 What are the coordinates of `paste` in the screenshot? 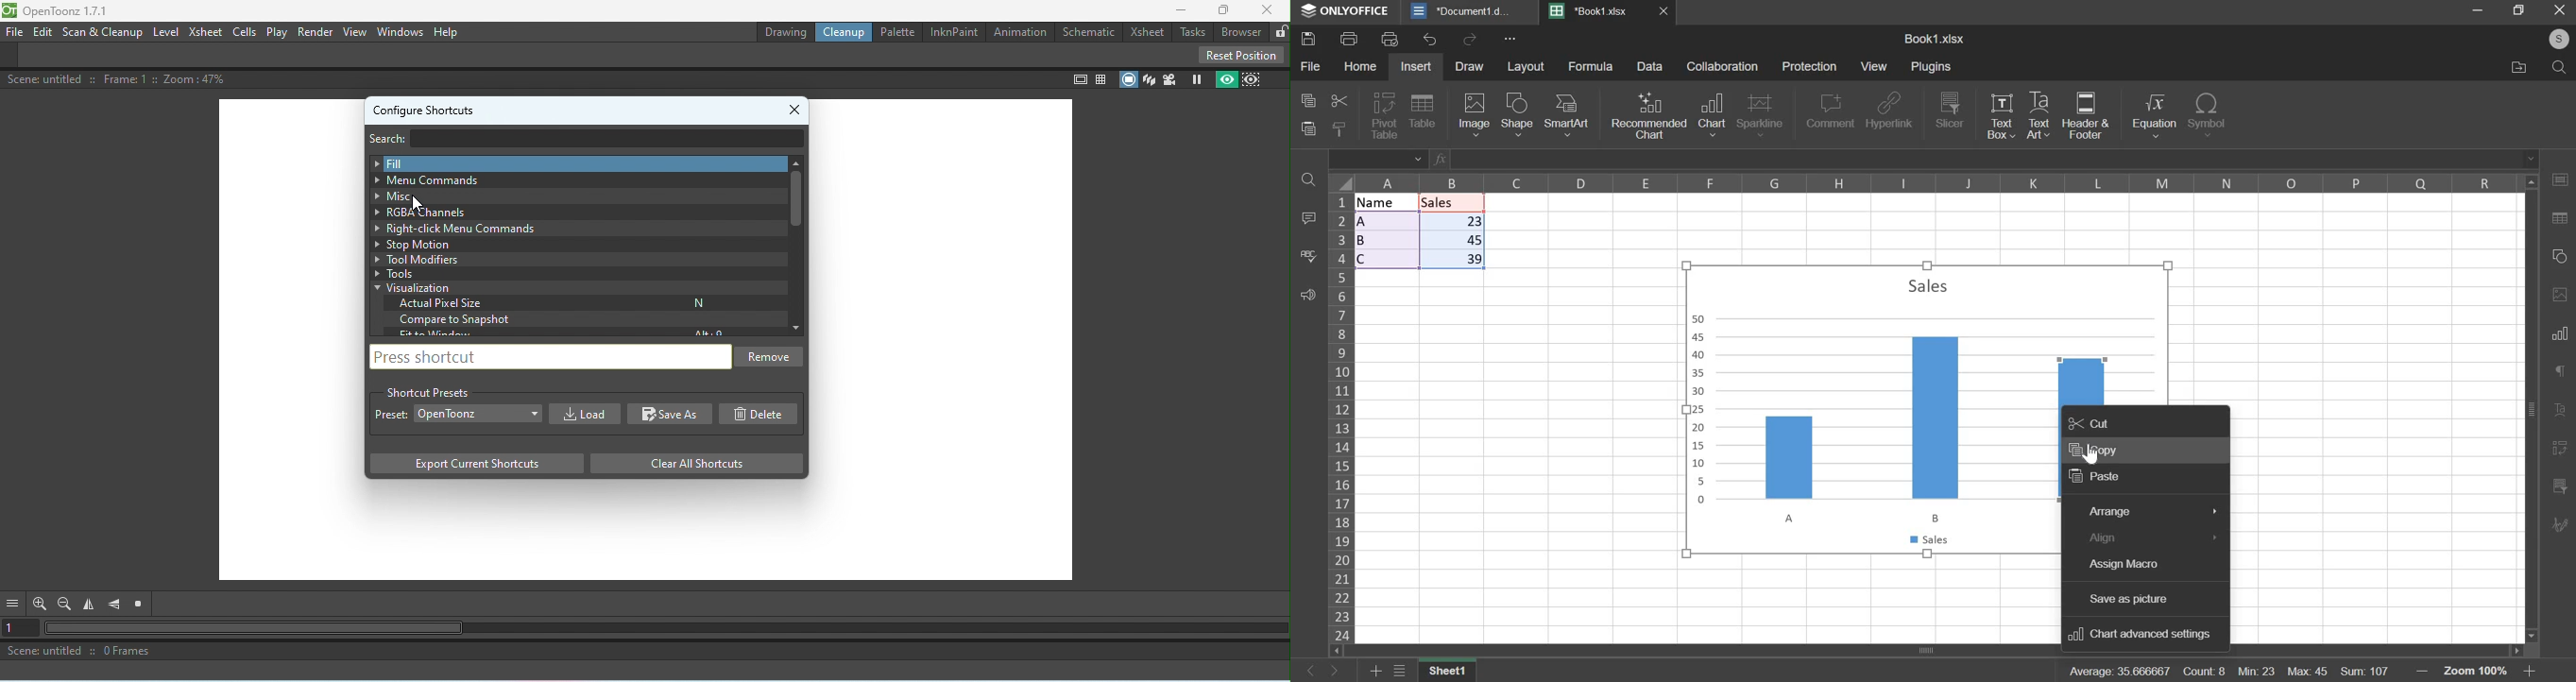 It's located at (1309, 128).